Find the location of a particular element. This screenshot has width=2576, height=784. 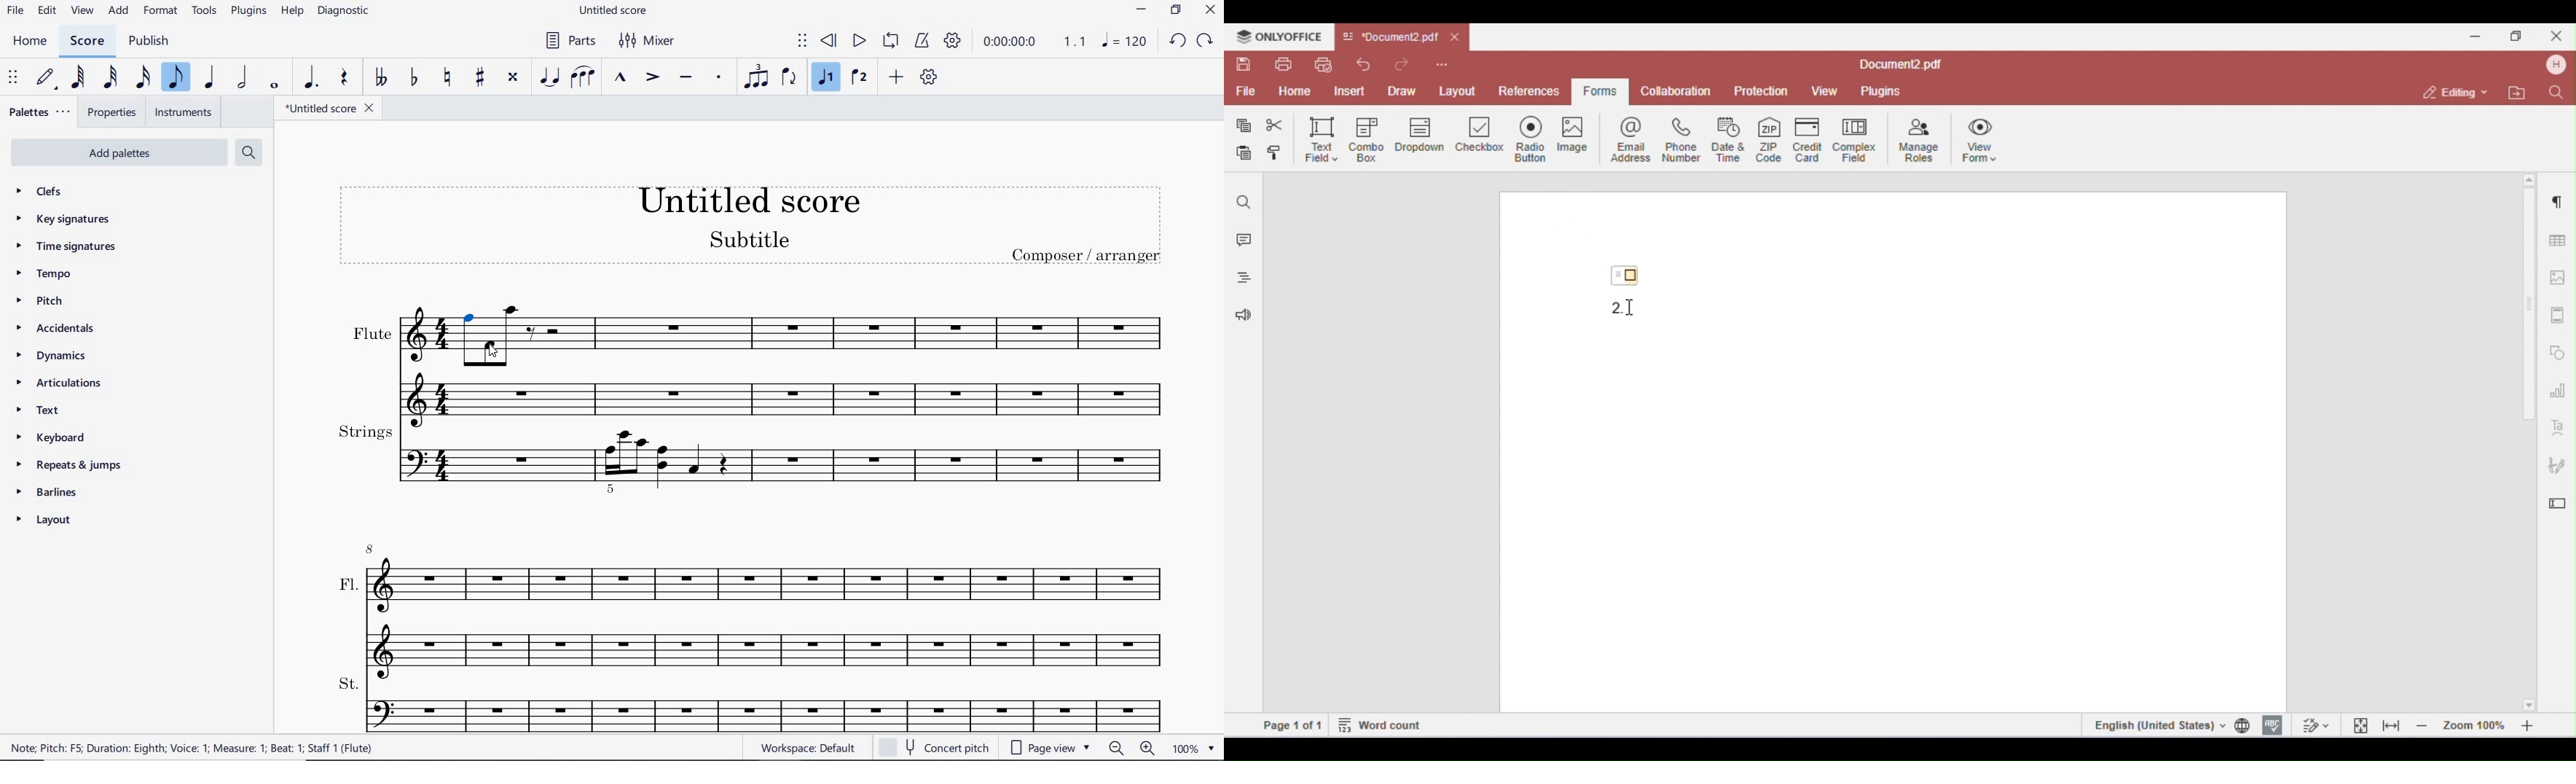

SELECT TO MOVE is located at coordinates (803, 42).